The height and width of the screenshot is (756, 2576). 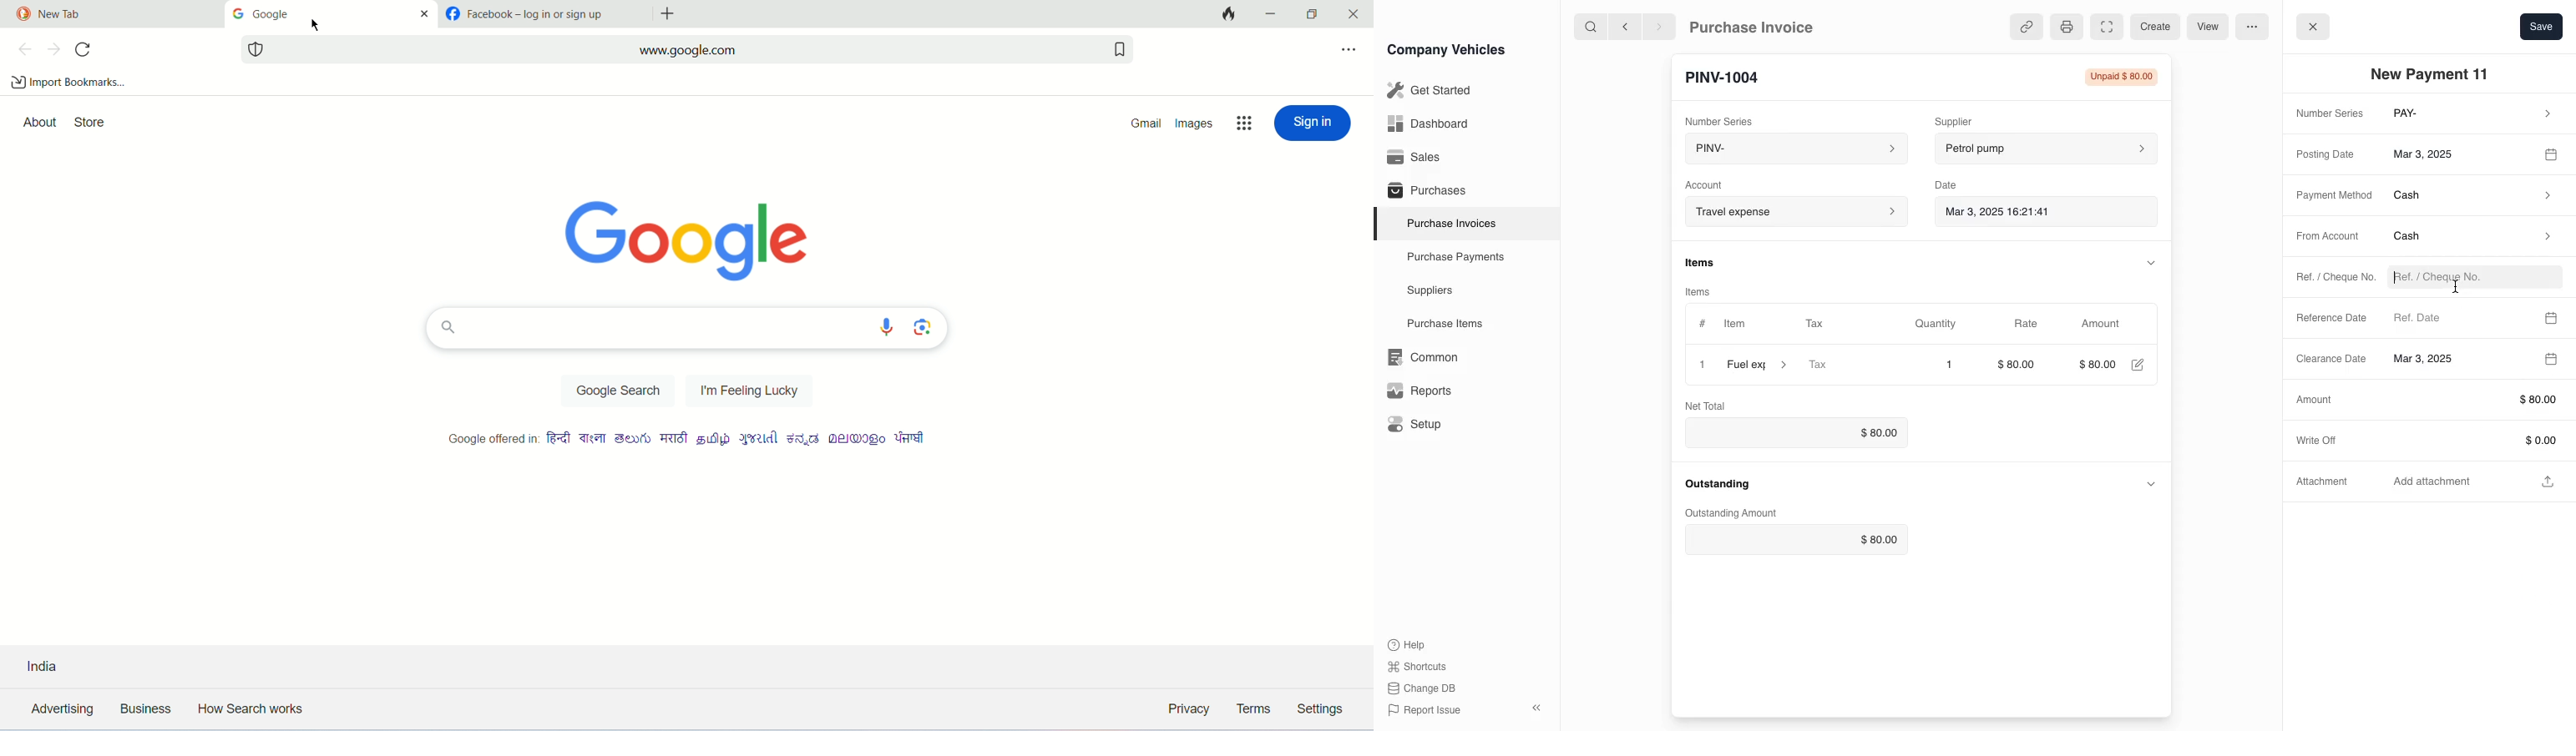 I want to click on Amount, so click(x=2313, y=399).